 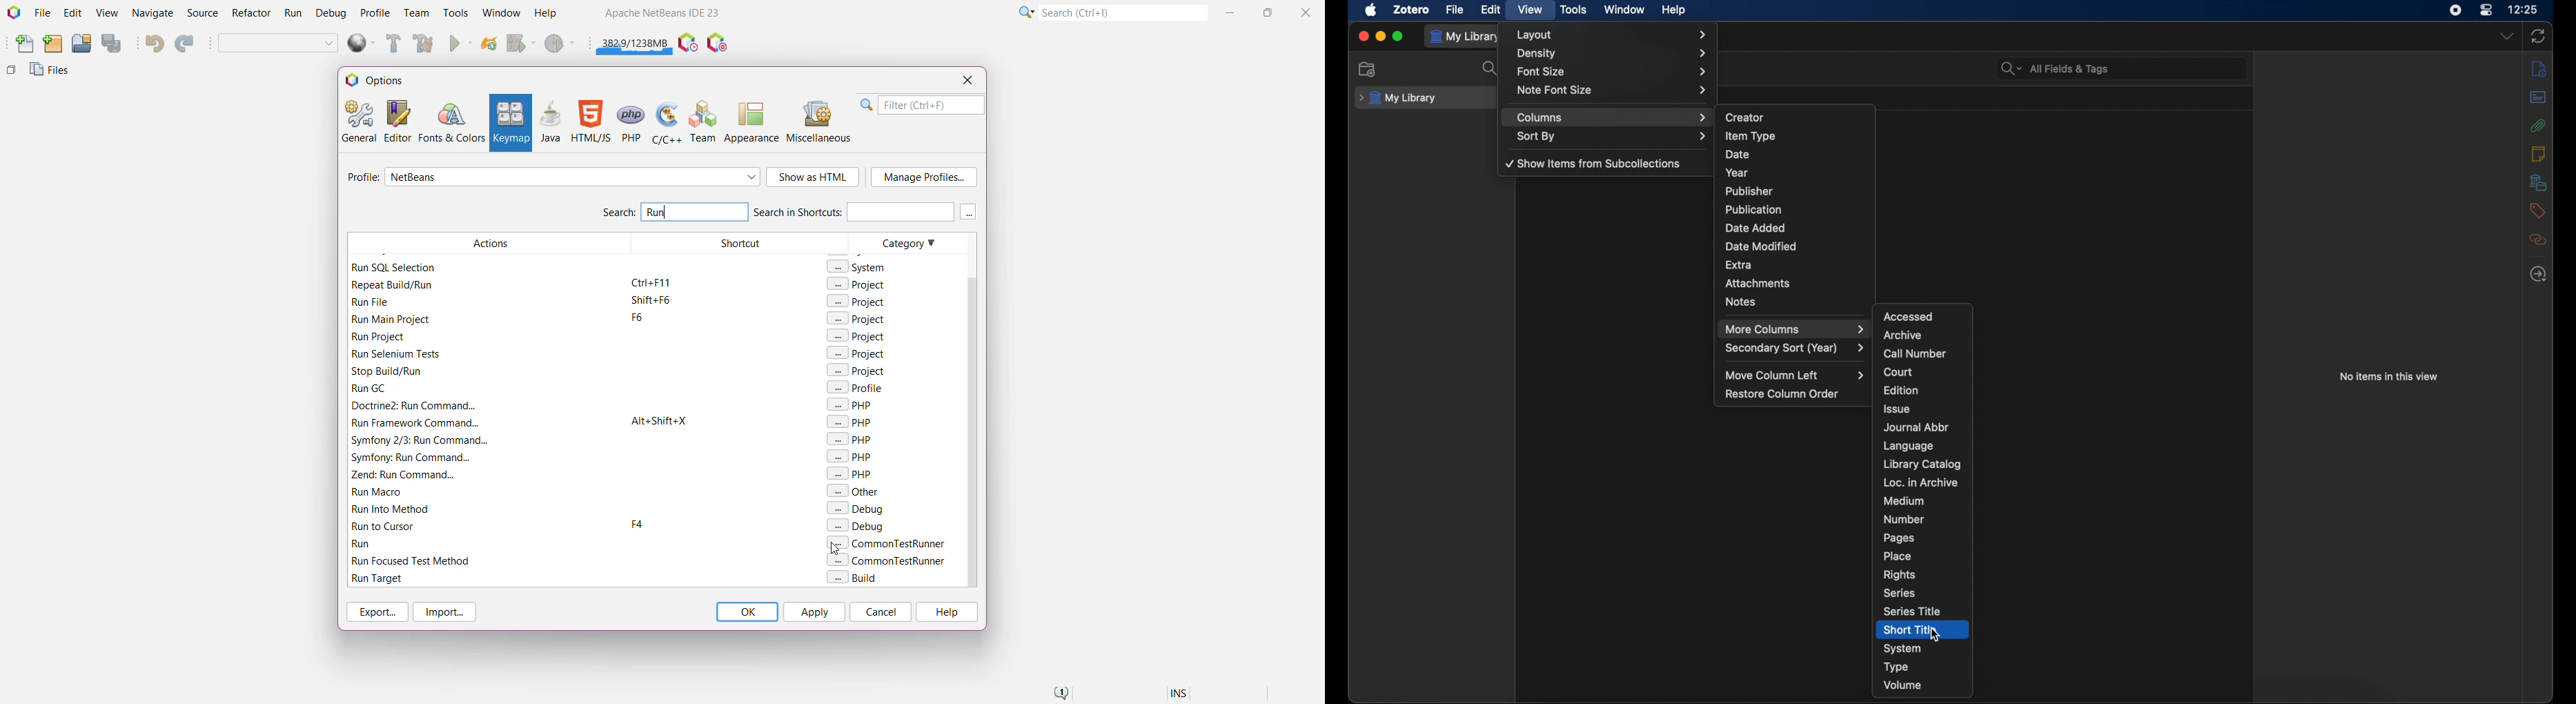 What do you see at coordinates (1591, 163) in the screenshot?
I see `show items from subcollections` at bounding box center [1591, 163].